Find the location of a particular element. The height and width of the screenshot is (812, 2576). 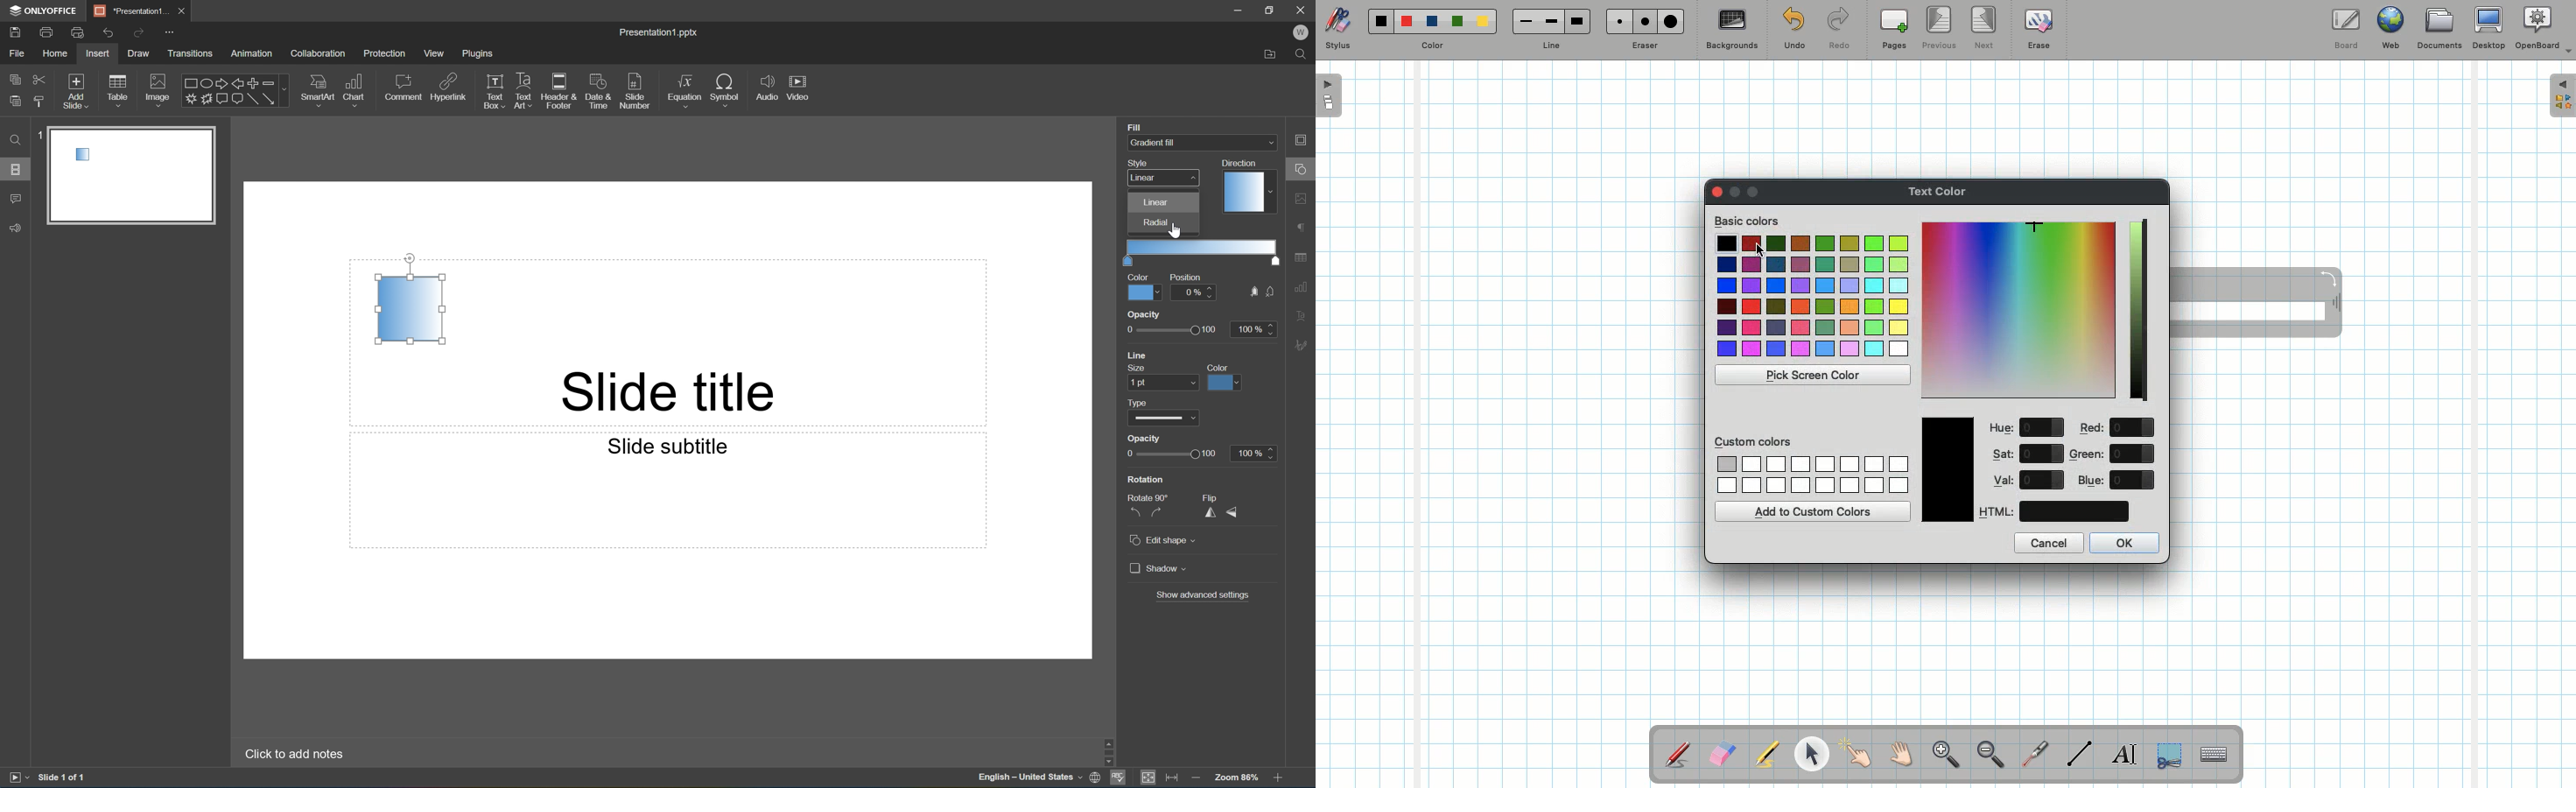

Fill is located at coordinates (1135, 127).